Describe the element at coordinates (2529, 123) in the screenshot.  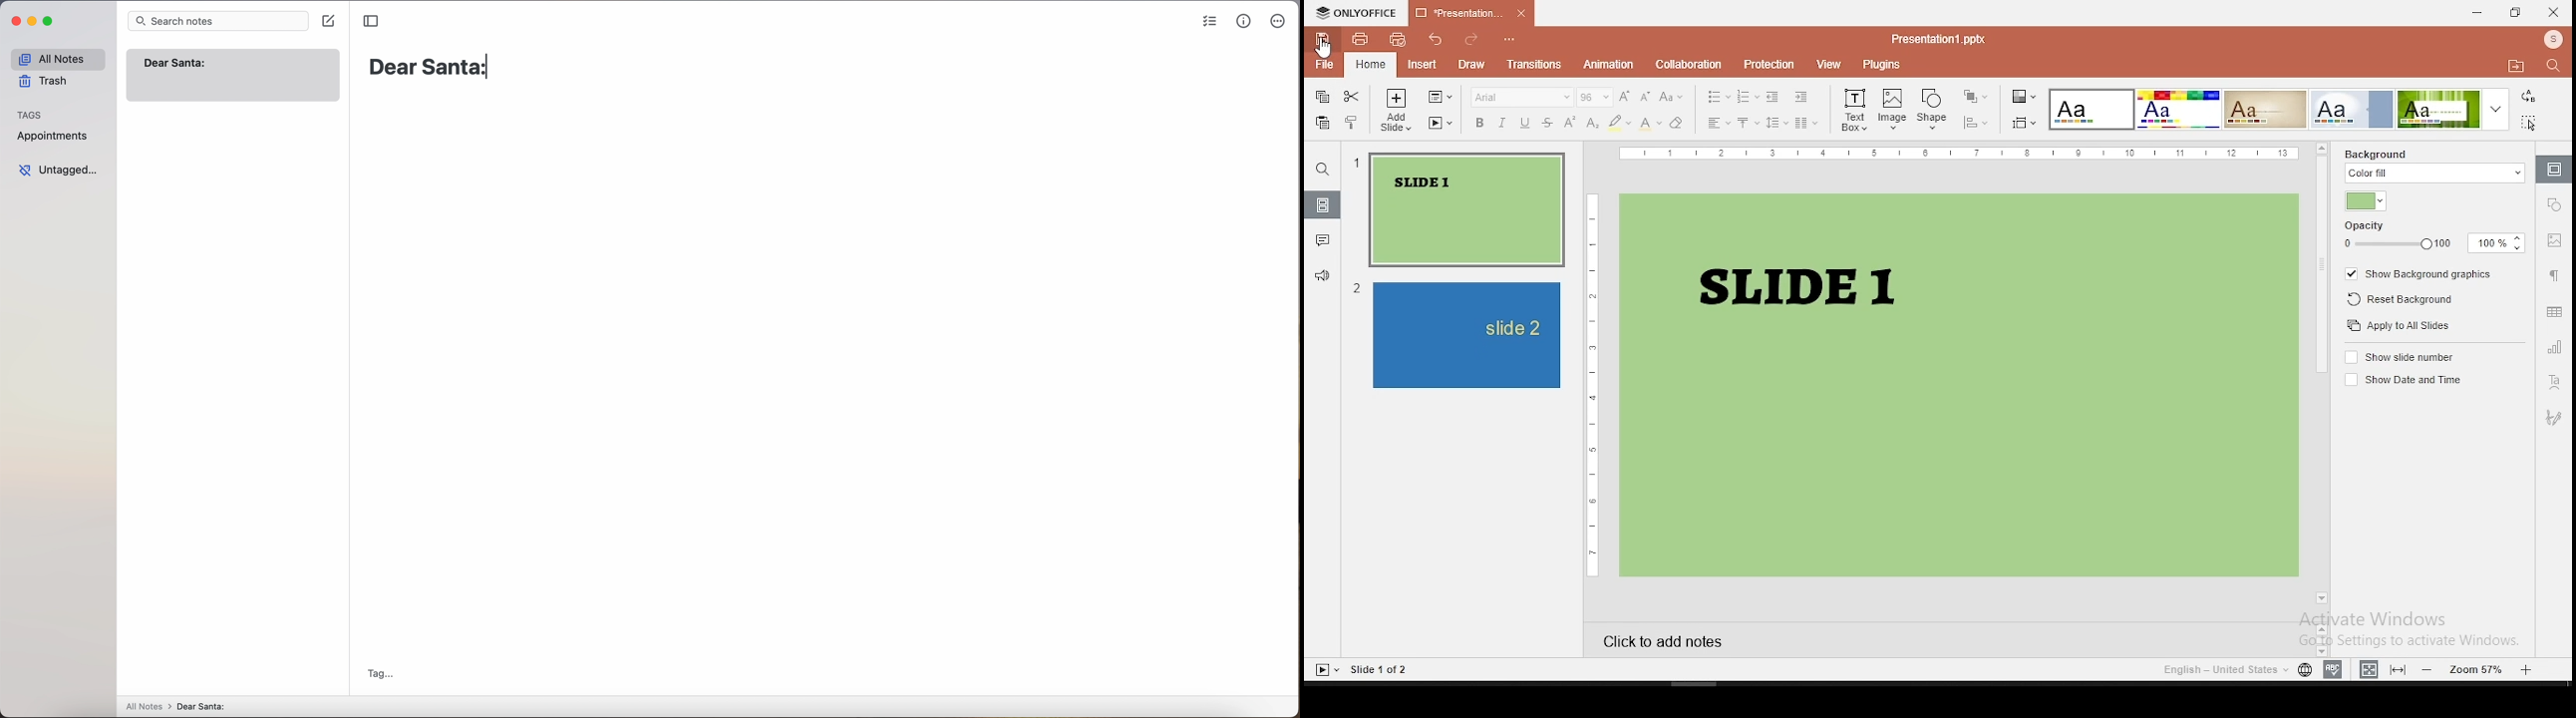
I see `select all` at that location.